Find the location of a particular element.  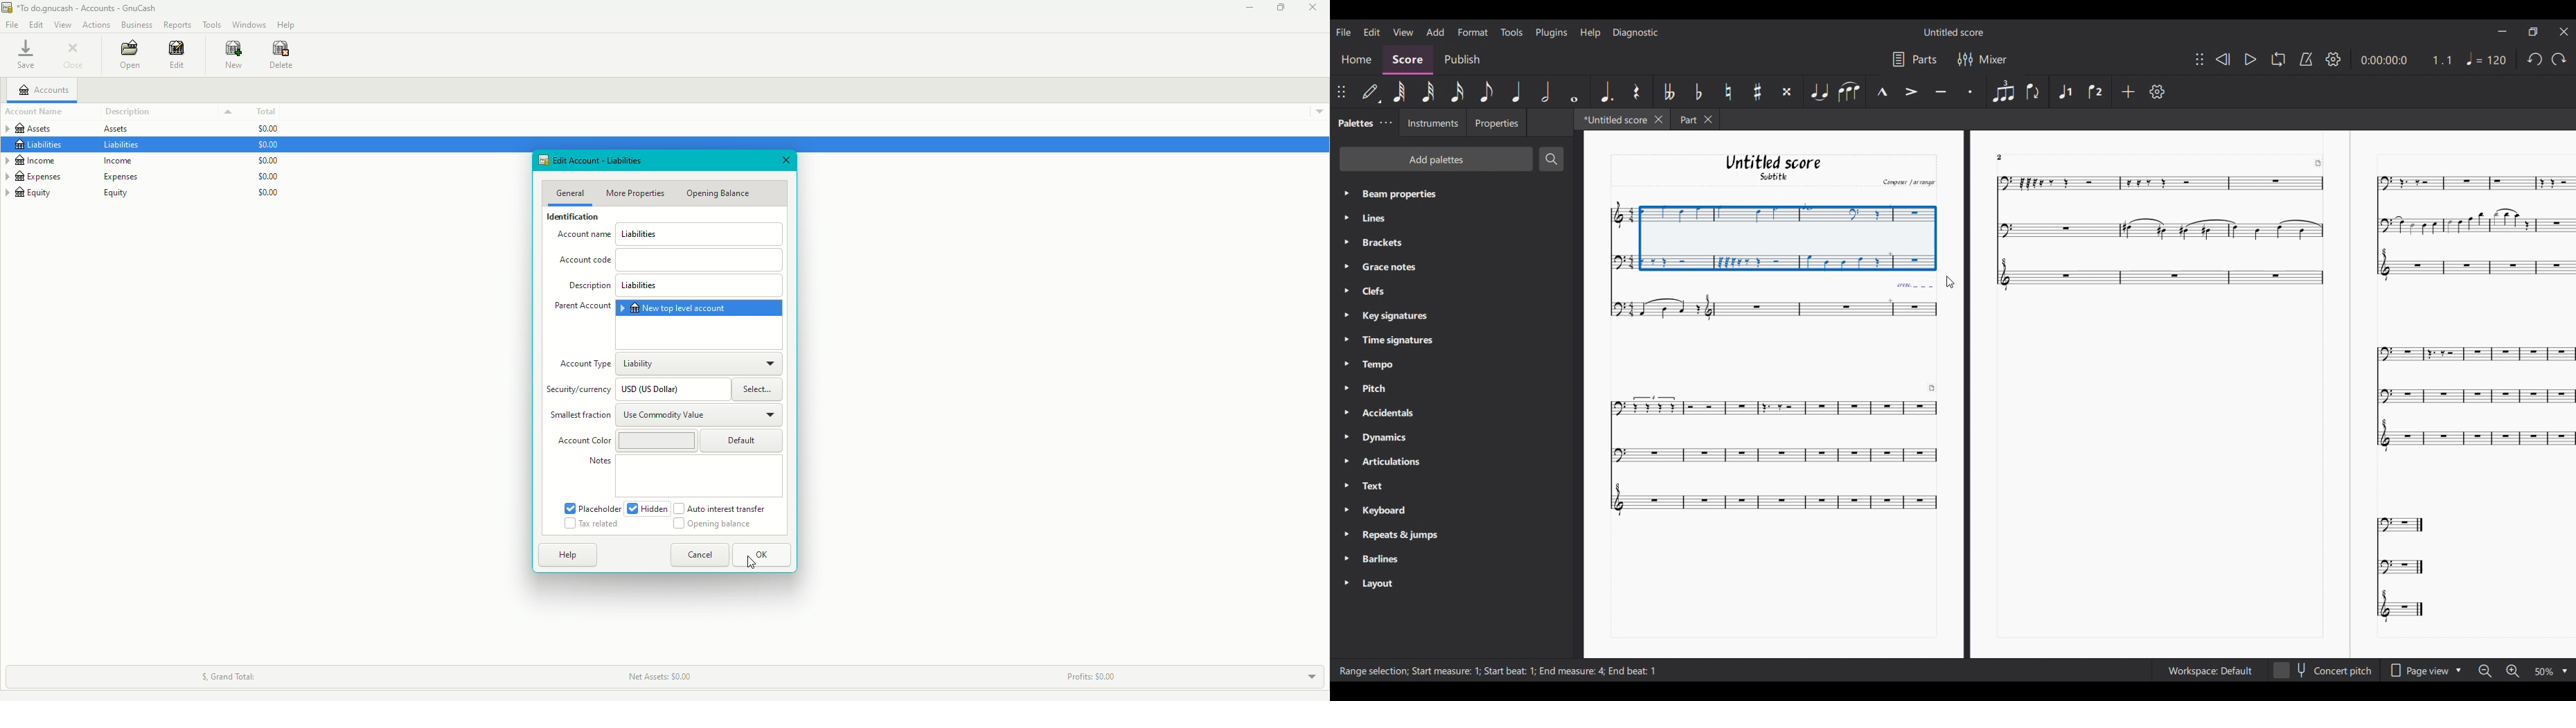

Text is located at coordinates (1390, 486).